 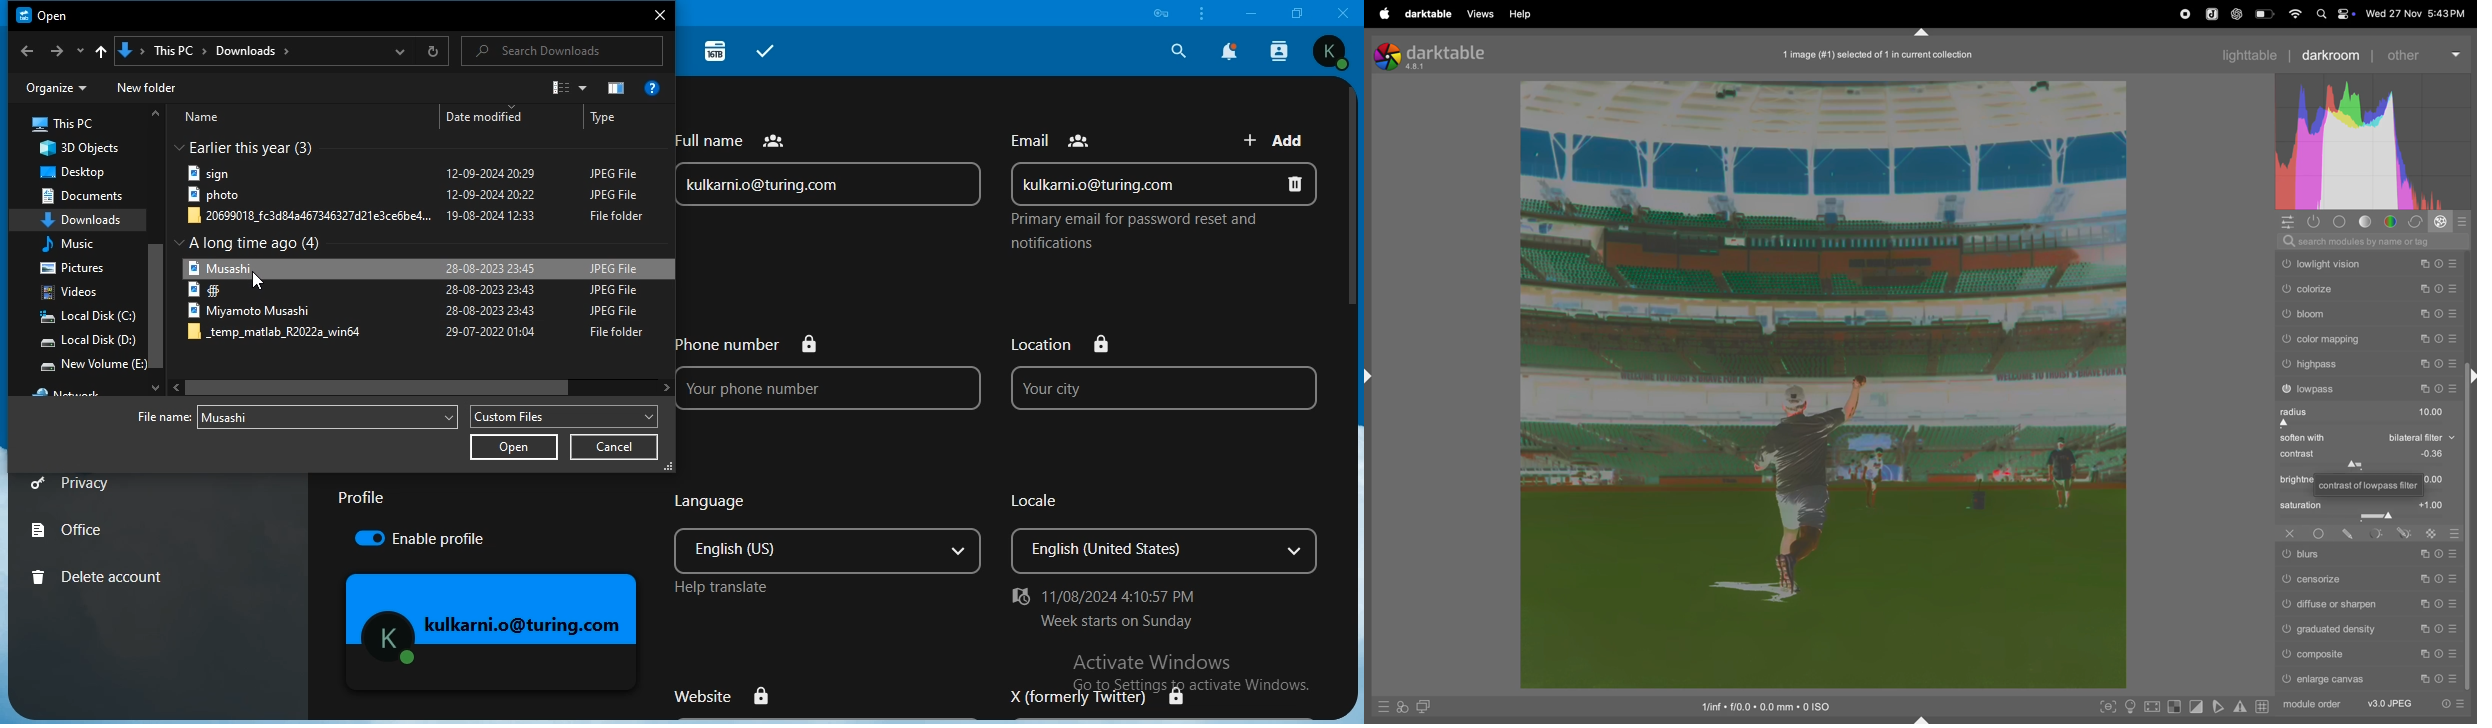 What do you see at coordinates (1230, 51) in the screenshot?
I see `notification` at bounding box center [1230, 51].